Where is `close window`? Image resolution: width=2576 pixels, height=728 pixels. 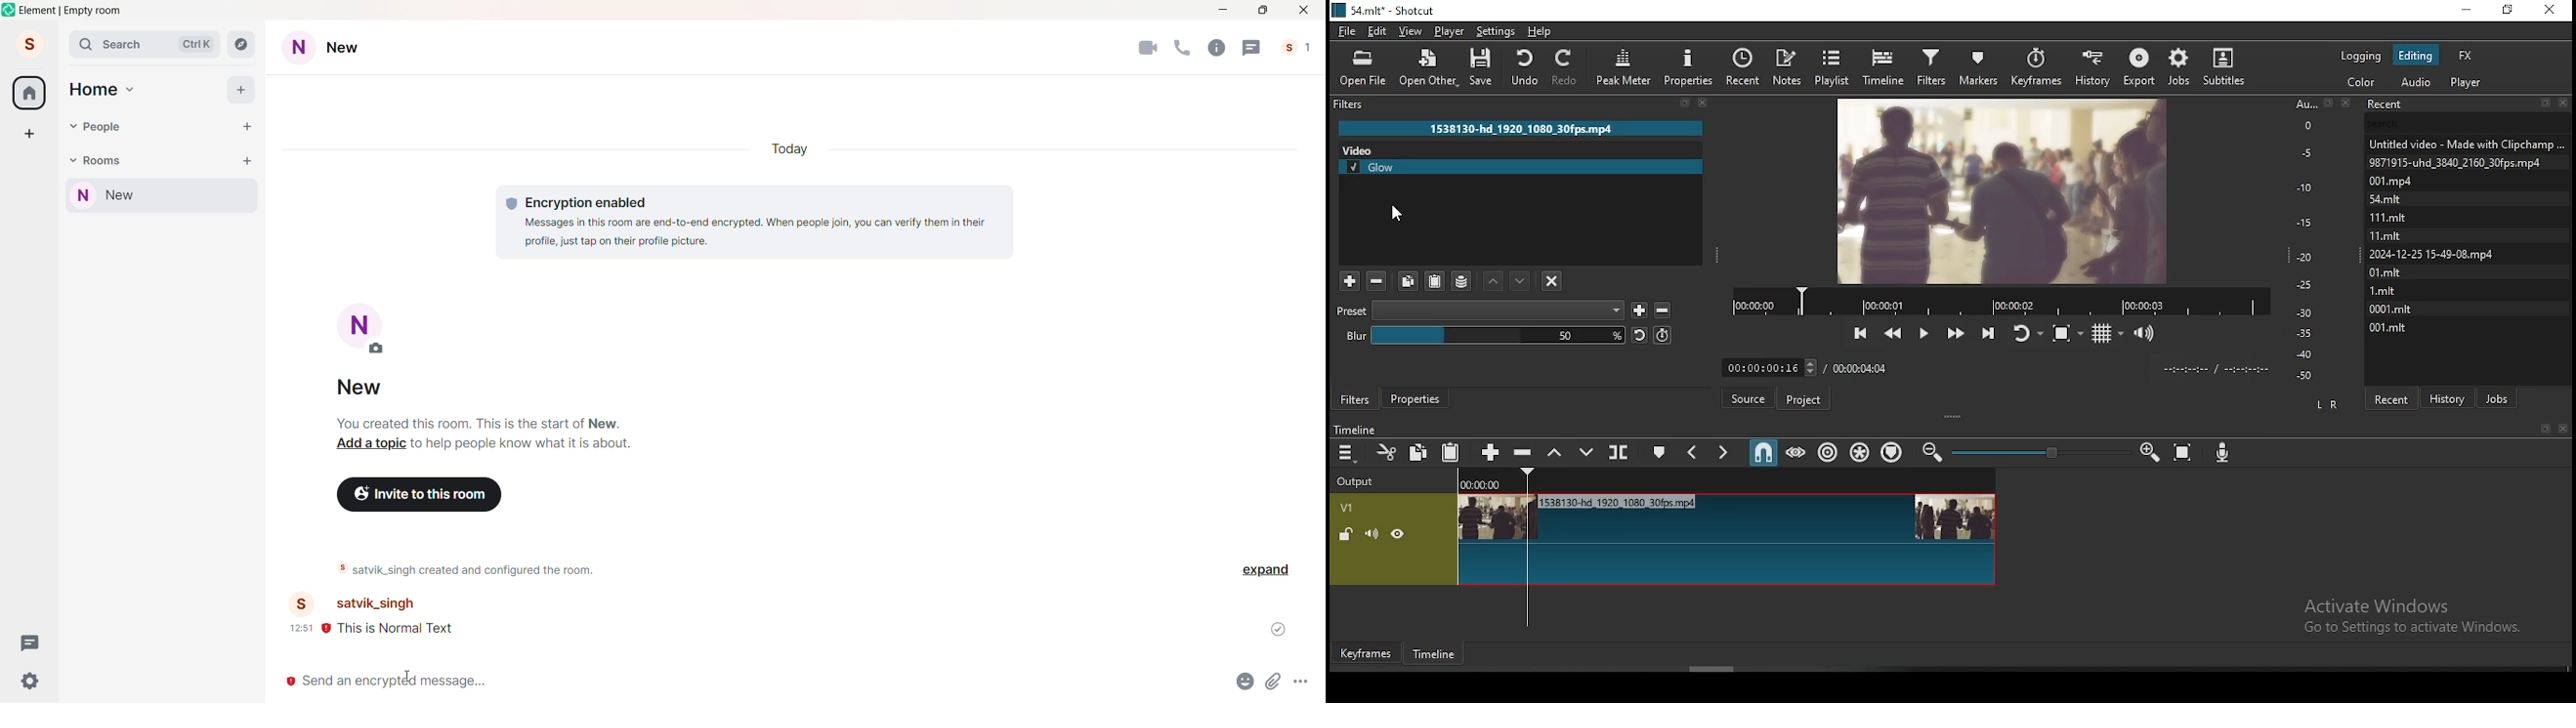 close window is located at coordinates (2552, 11).